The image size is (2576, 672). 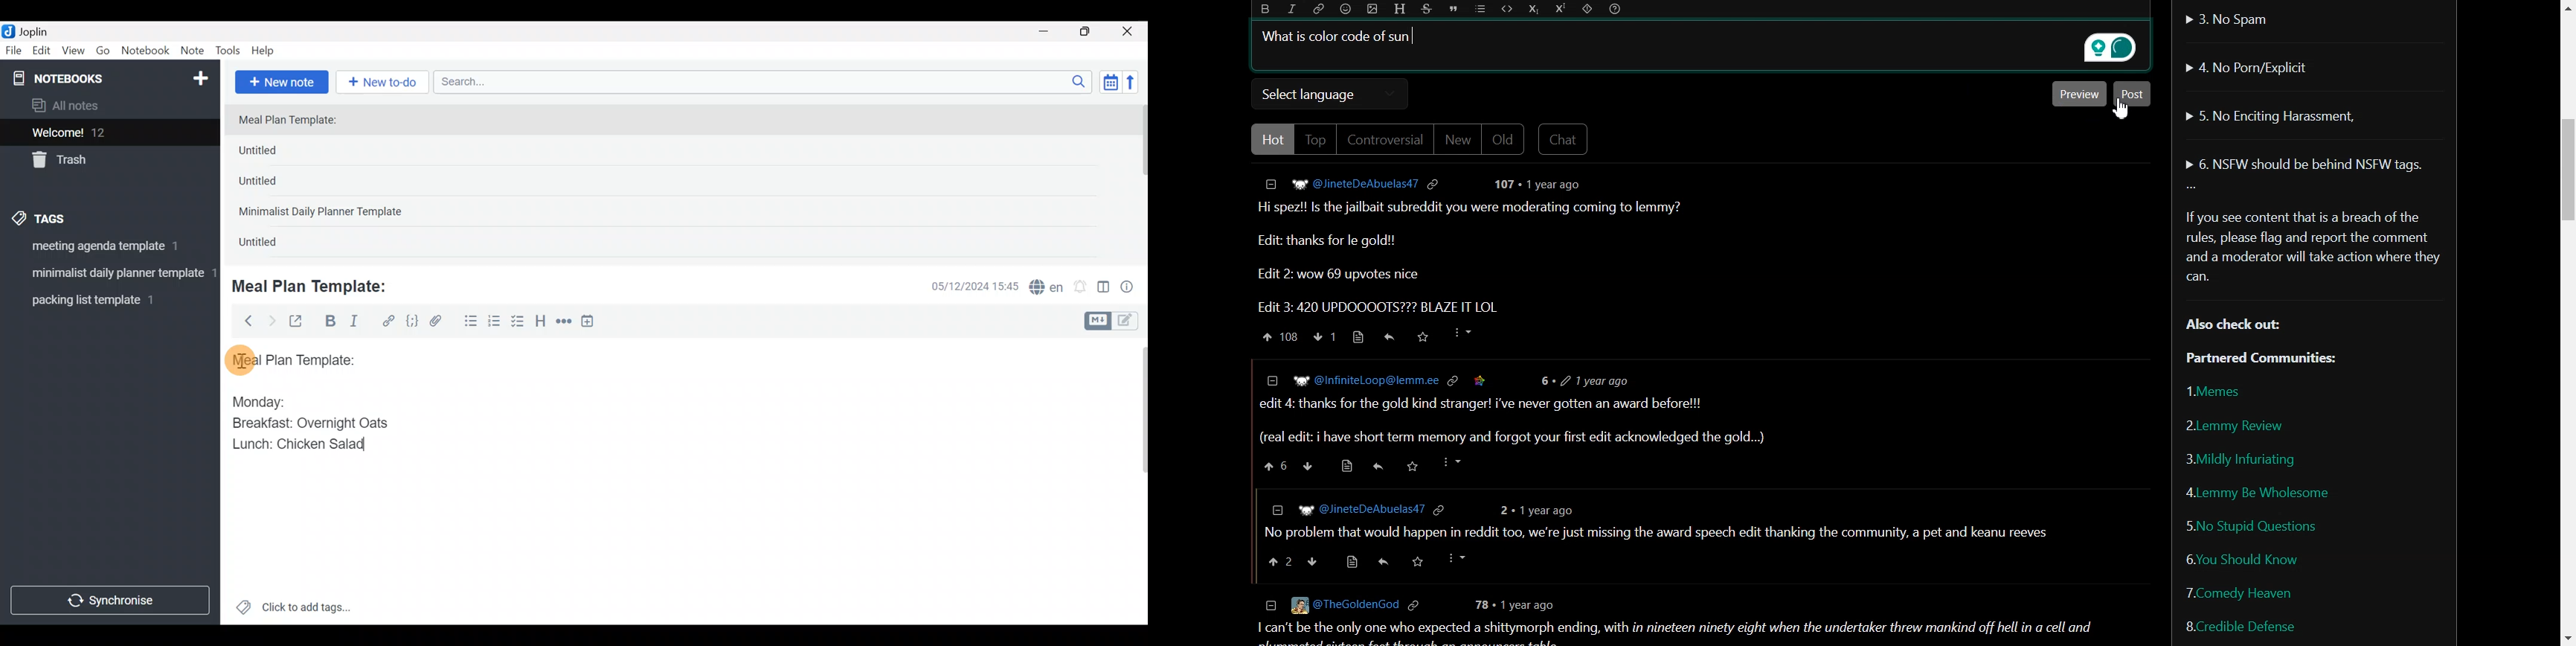 What do you see at coordinates (1092, 32) in the screenshot?
I see `Maximize` at bounding box center [1092, 32].